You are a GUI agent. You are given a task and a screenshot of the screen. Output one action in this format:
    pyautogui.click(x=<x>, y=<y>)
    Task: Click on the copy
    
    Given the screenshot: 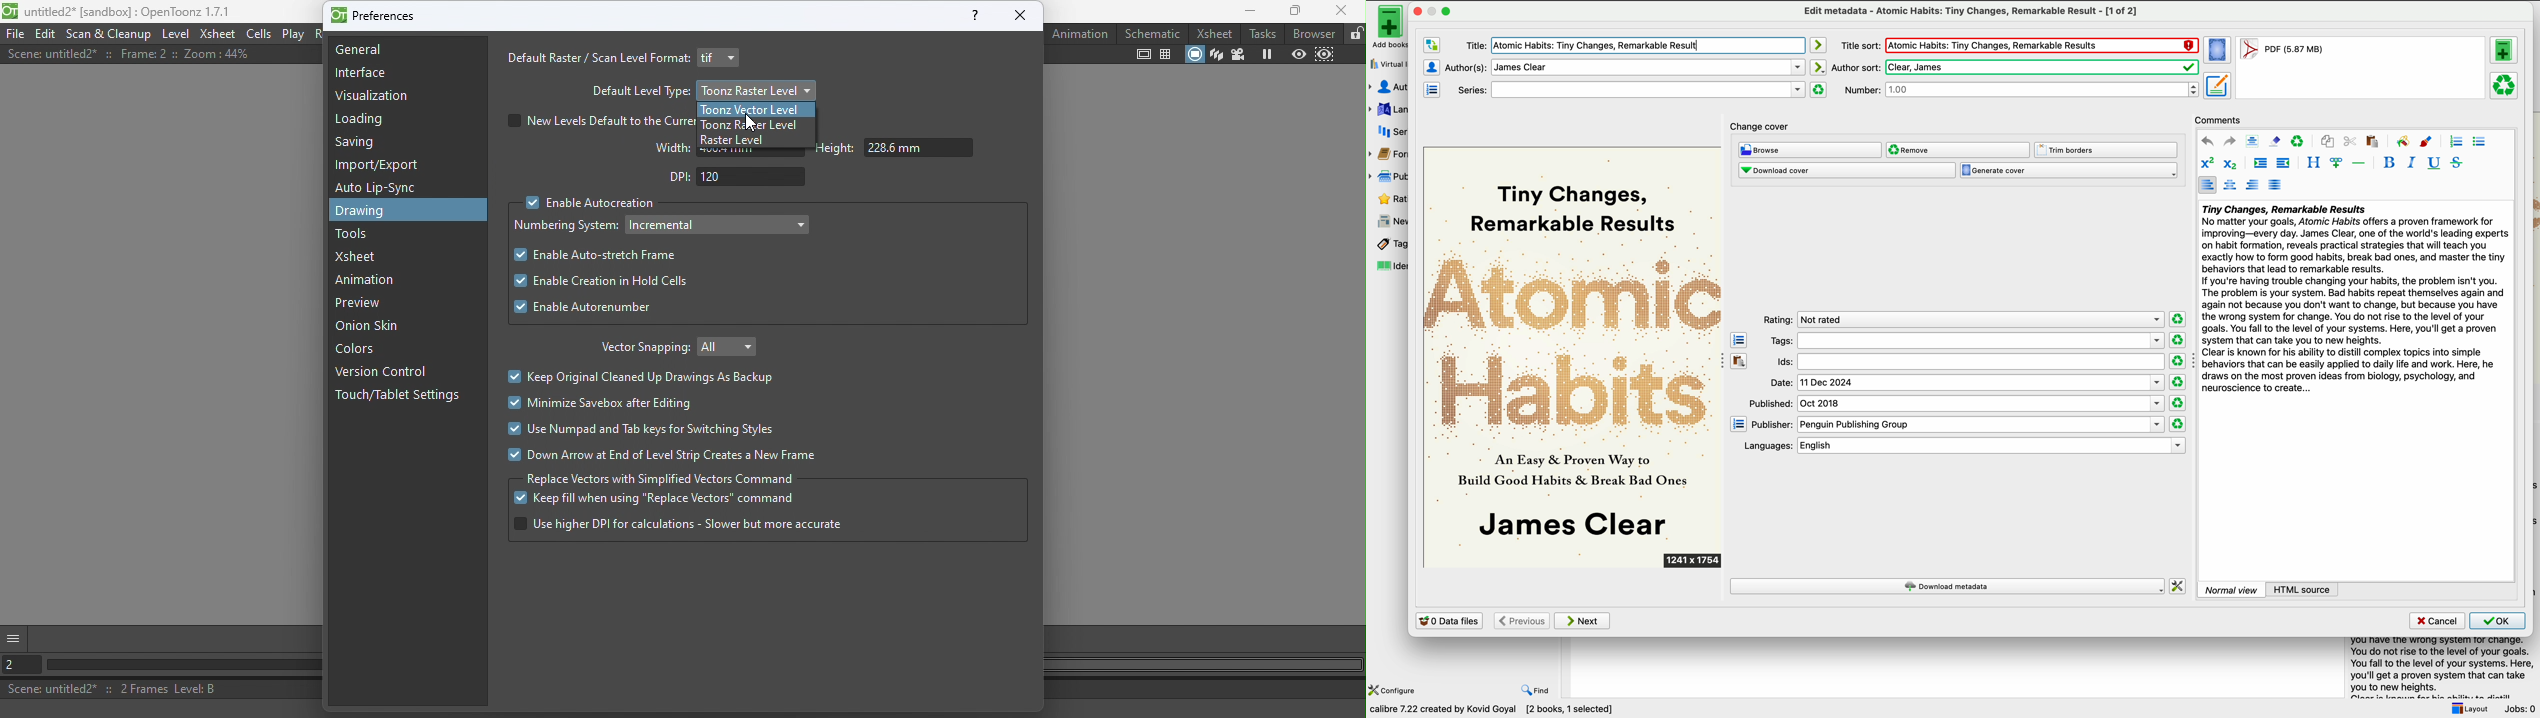 What is the action you would take?
    pyautogui.click(x=2329, y=140)
    